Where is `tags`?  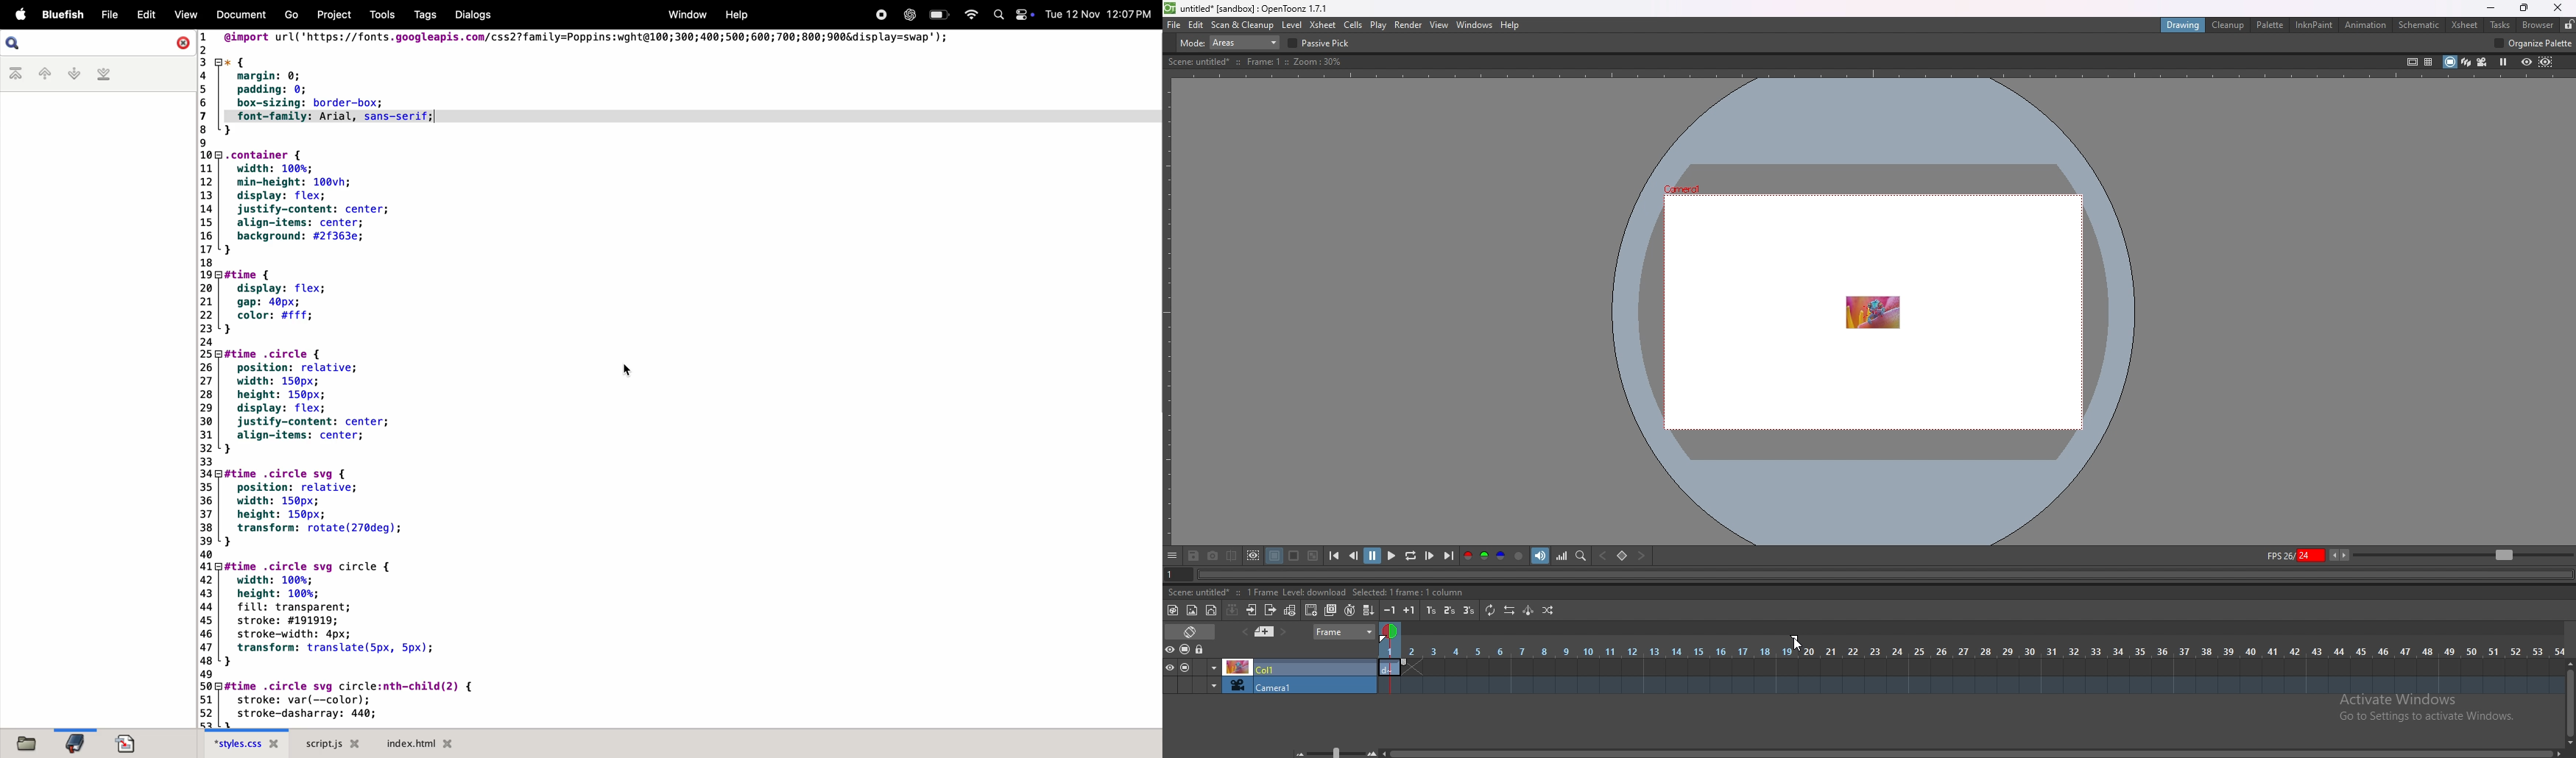
tags is located at coordinates (421, 15).